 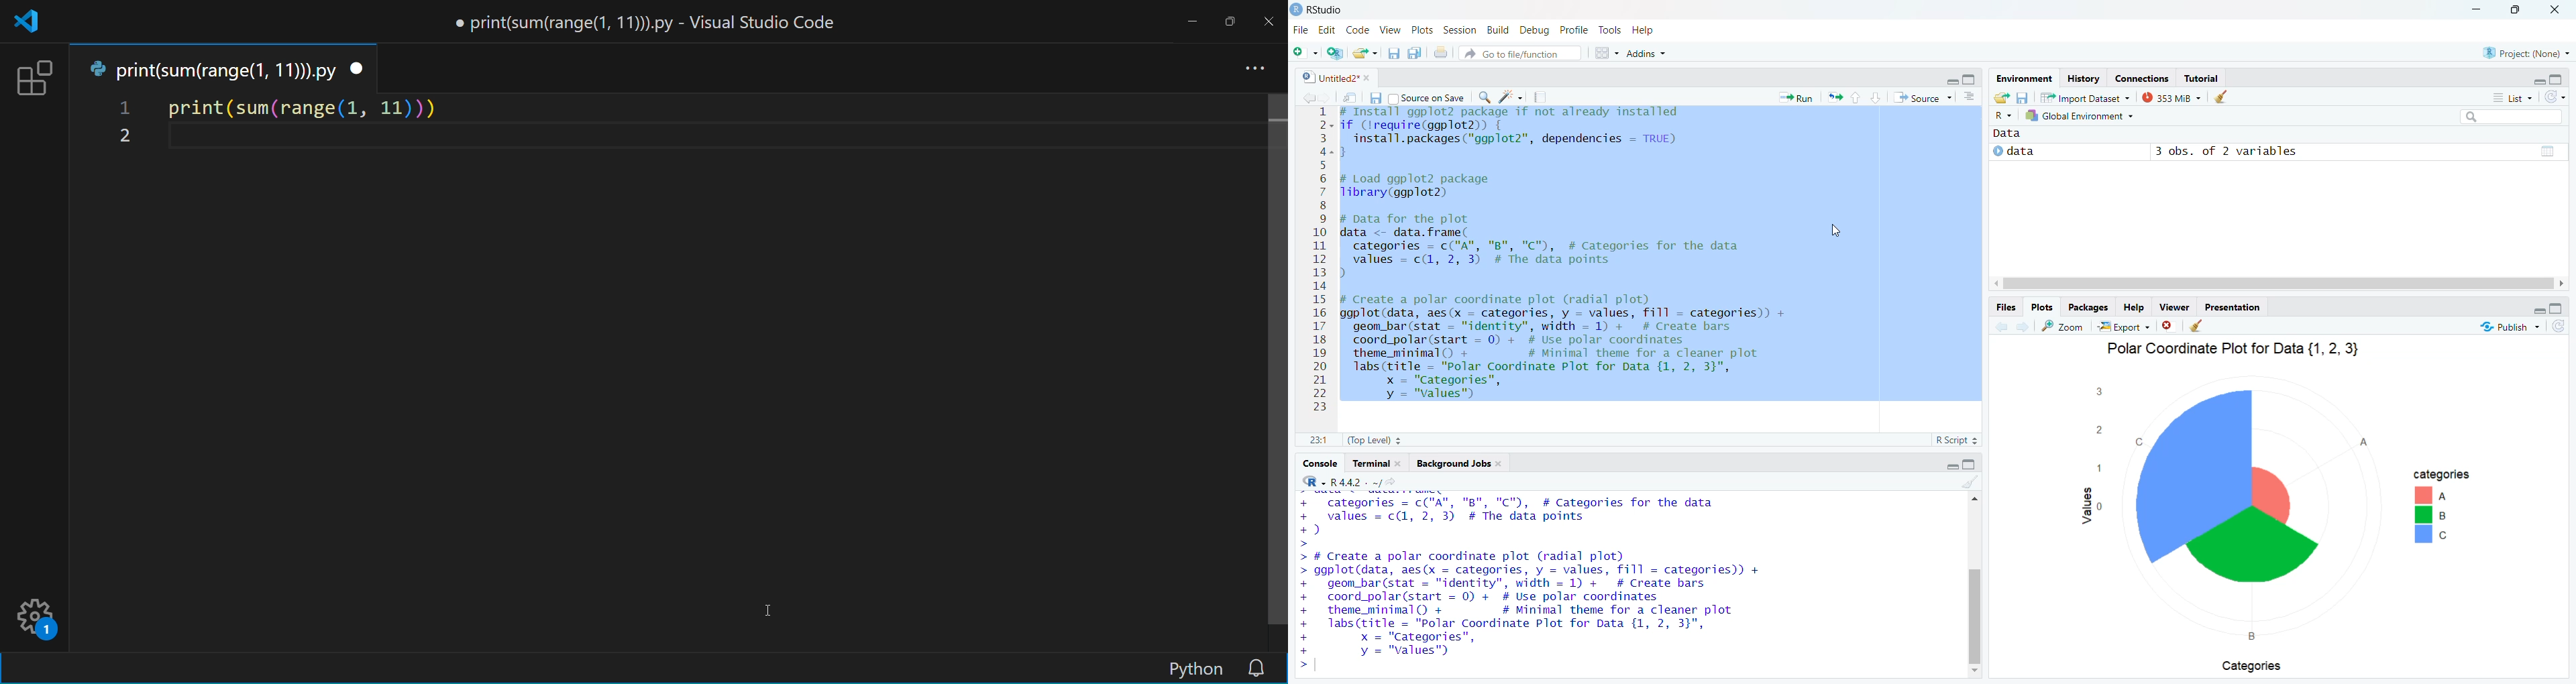 What do you see at coordinates (2557, 308) in the screenshot?
I see `hide console` at bounding box center [2557, 308].